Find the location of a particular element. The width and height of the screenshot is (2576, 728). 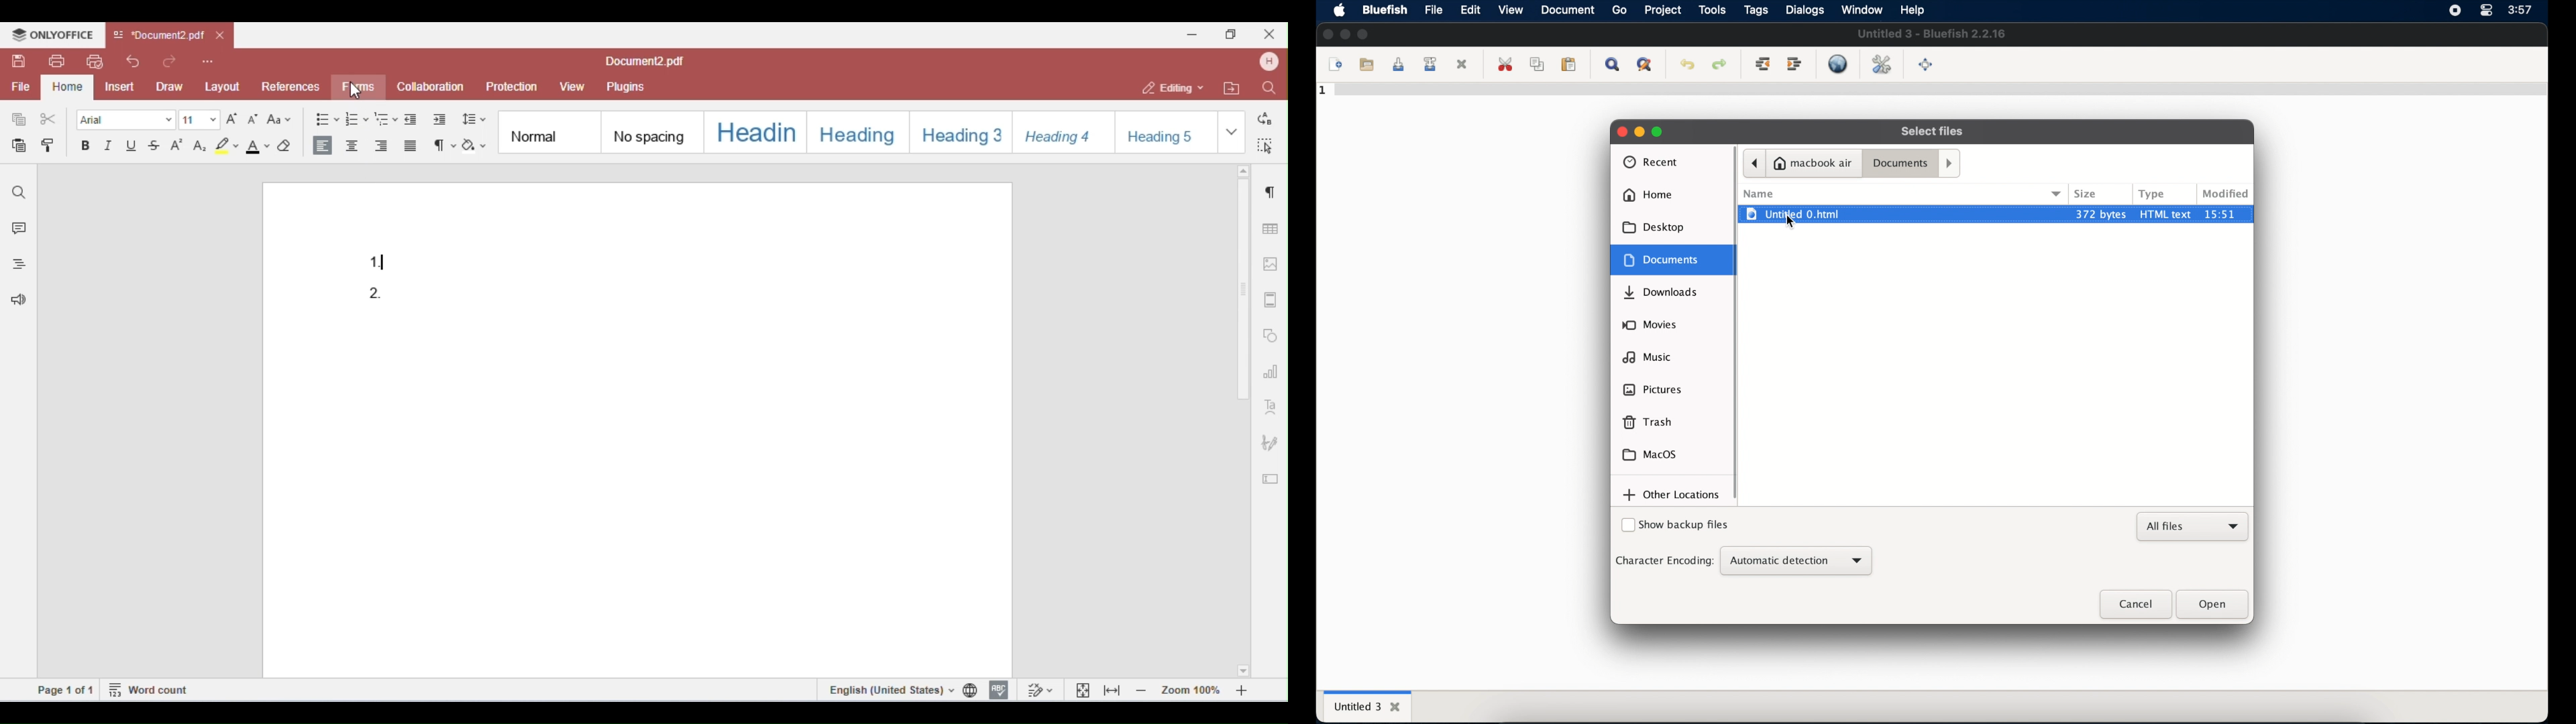

Untitied 3 - Bluefish 2.2.16 is located at coordinates (1933, 34).